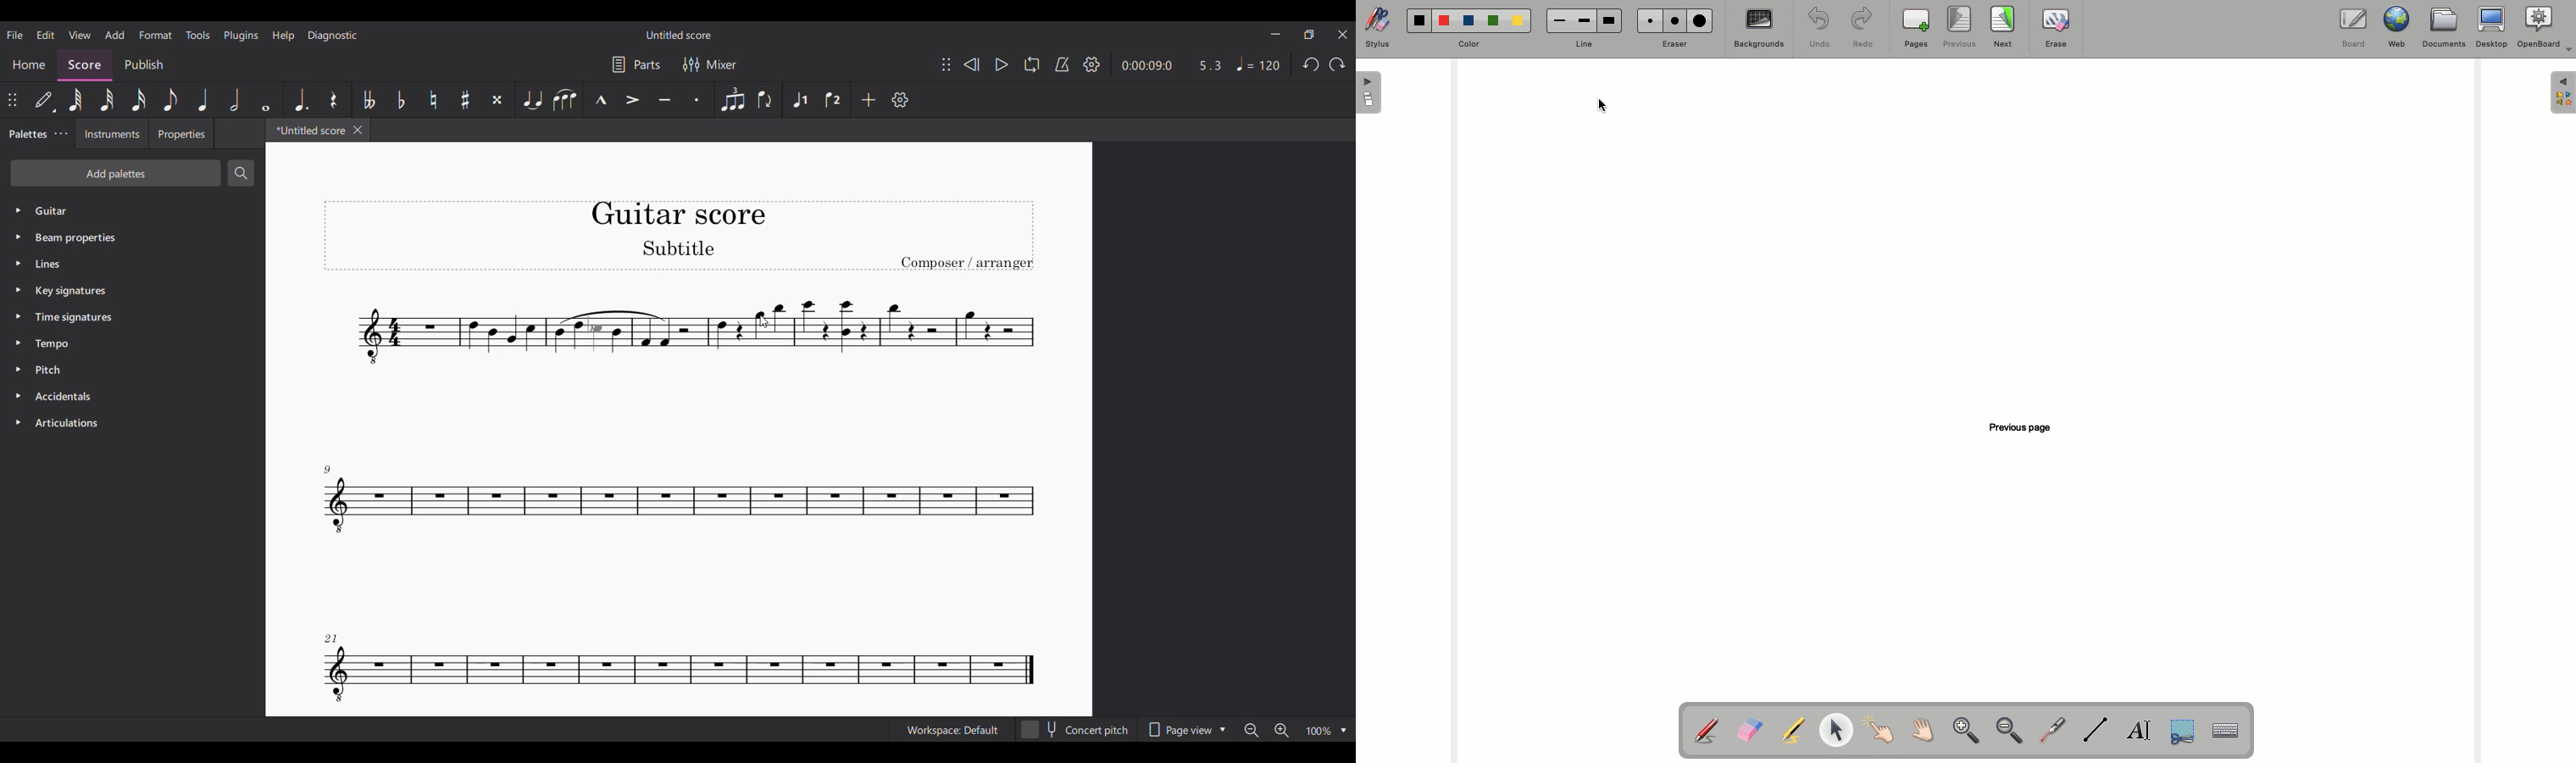 Image resolution: width=2576 pixels, height=784 pixels. Describe the element at coordinates (600, 100) in the screenshot. I see `Marcato` at that location.